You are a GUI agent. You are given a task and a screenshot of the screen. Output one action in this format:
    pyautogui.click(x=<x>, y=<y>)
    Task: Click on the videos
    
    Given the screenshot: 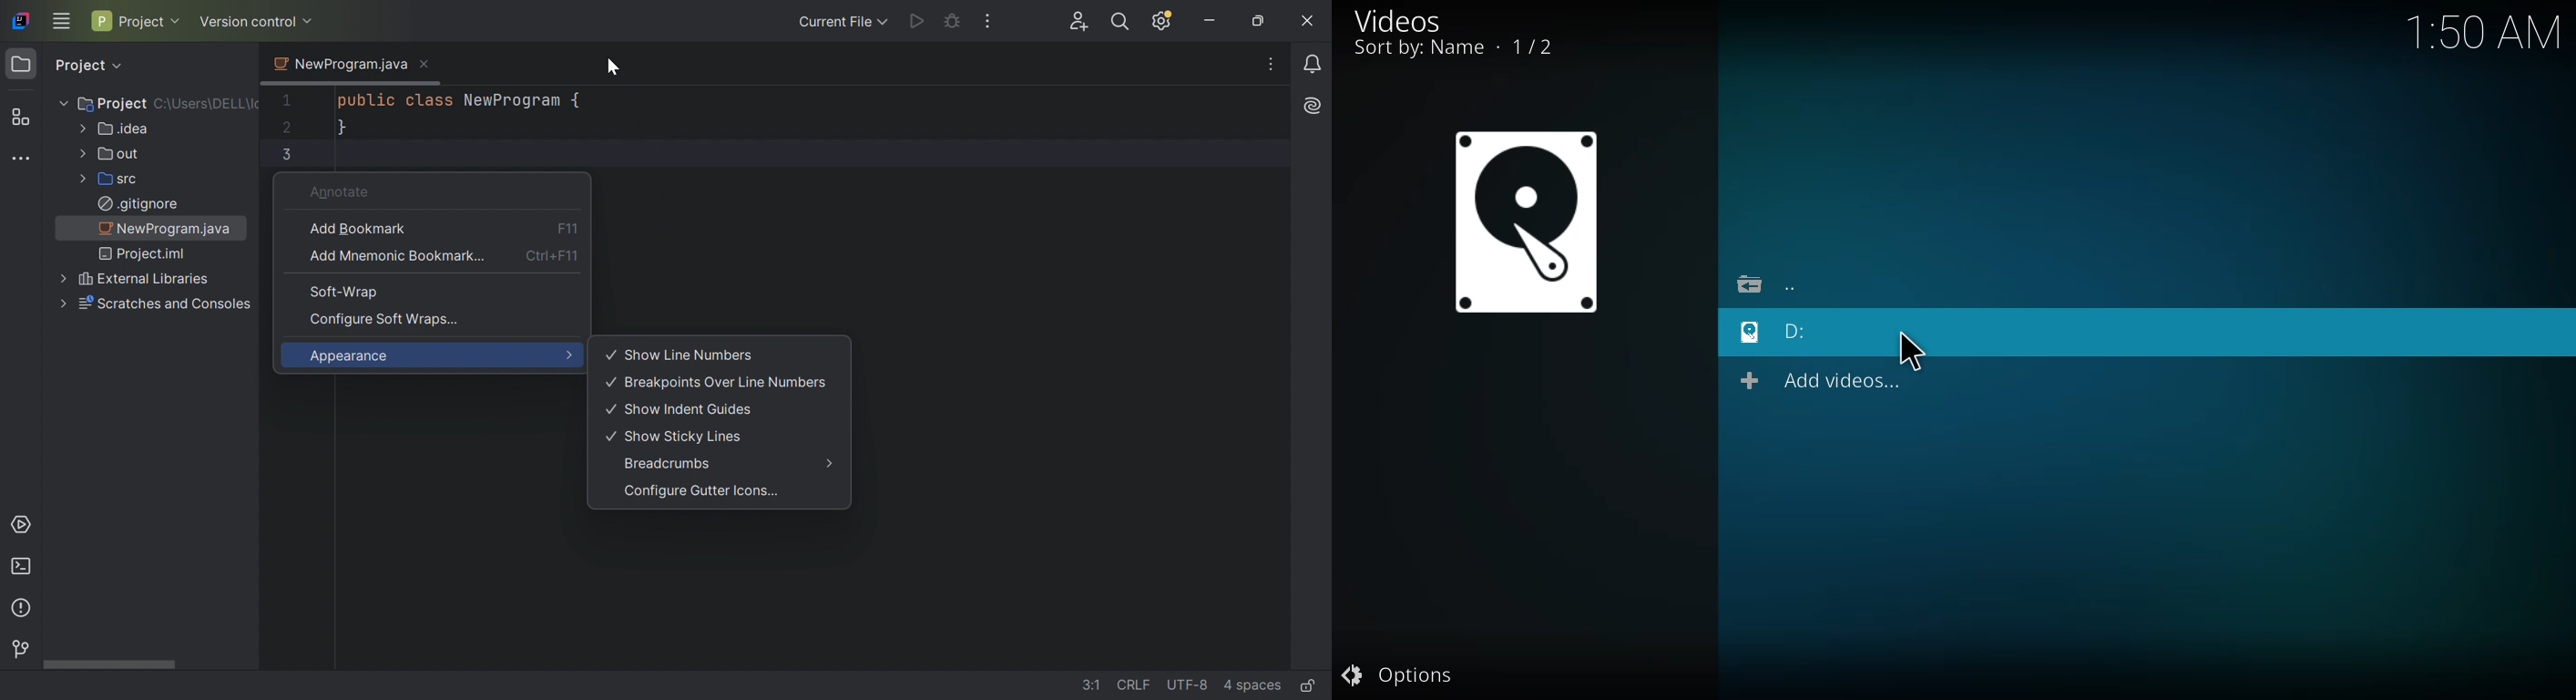 What is the action you would take?
    pyautogui.click(x=1396, y=19)
    